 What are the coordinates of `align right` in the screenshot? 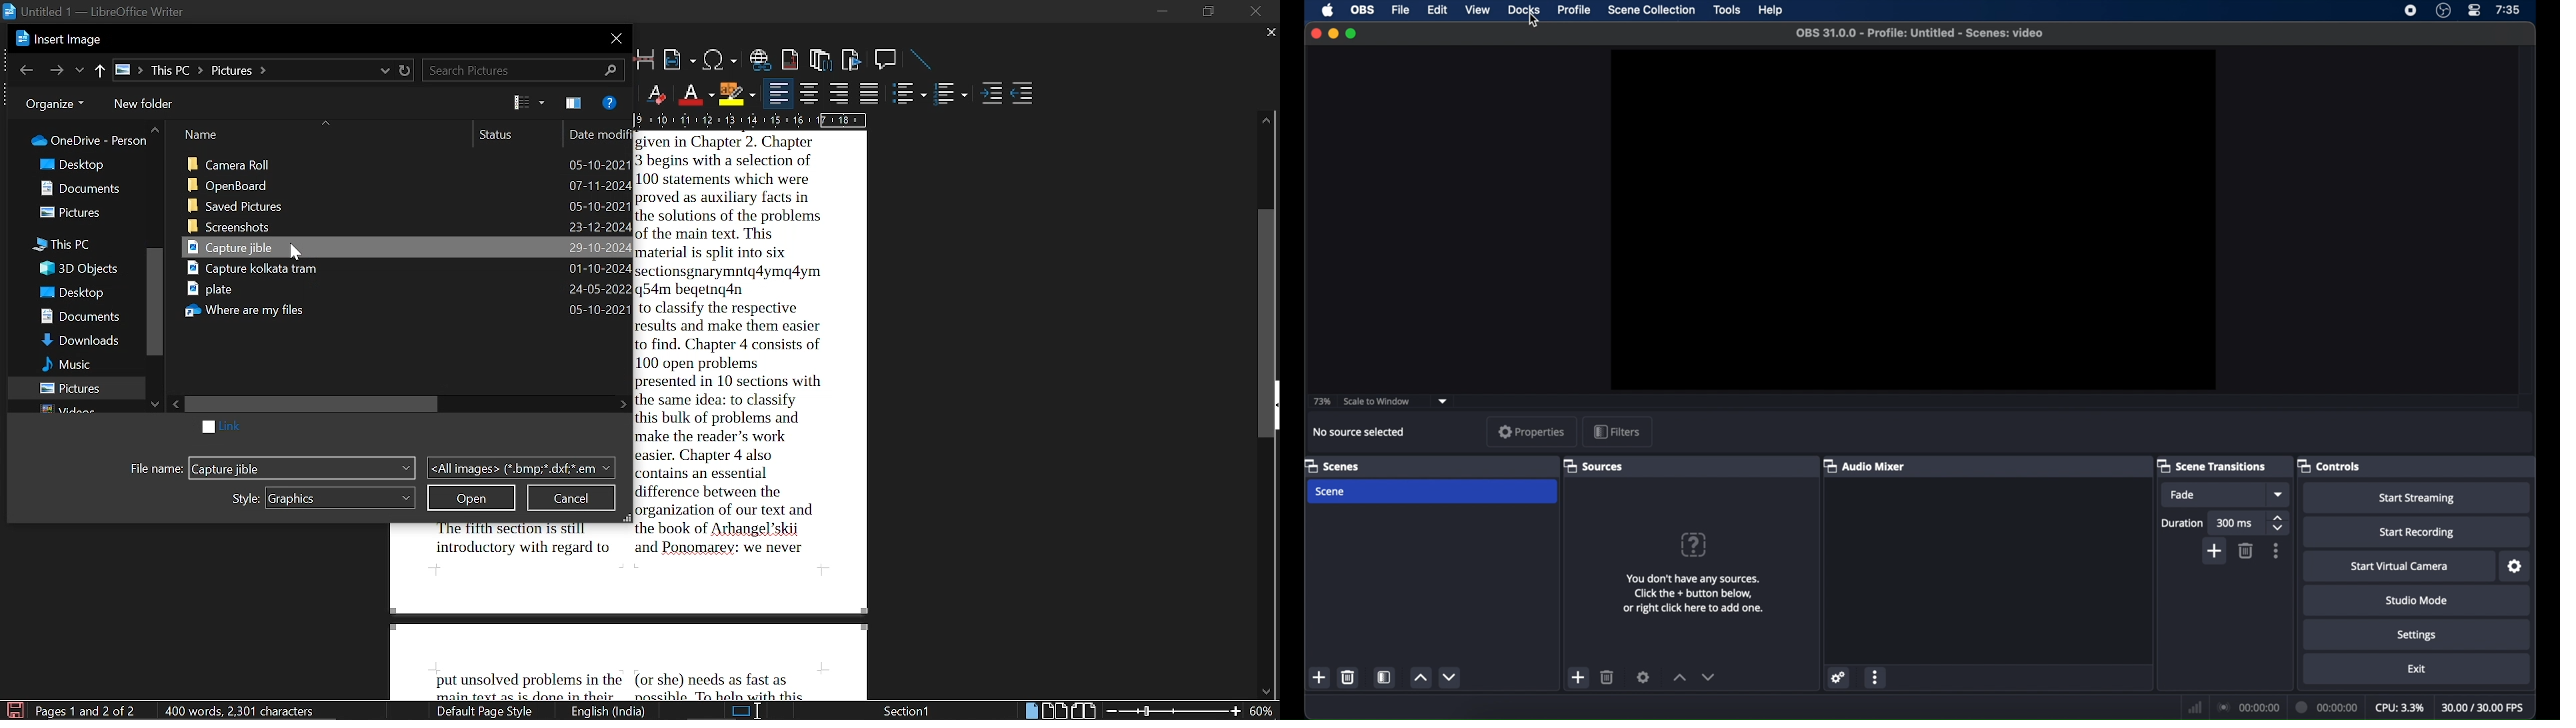 It's located at (840, 93).